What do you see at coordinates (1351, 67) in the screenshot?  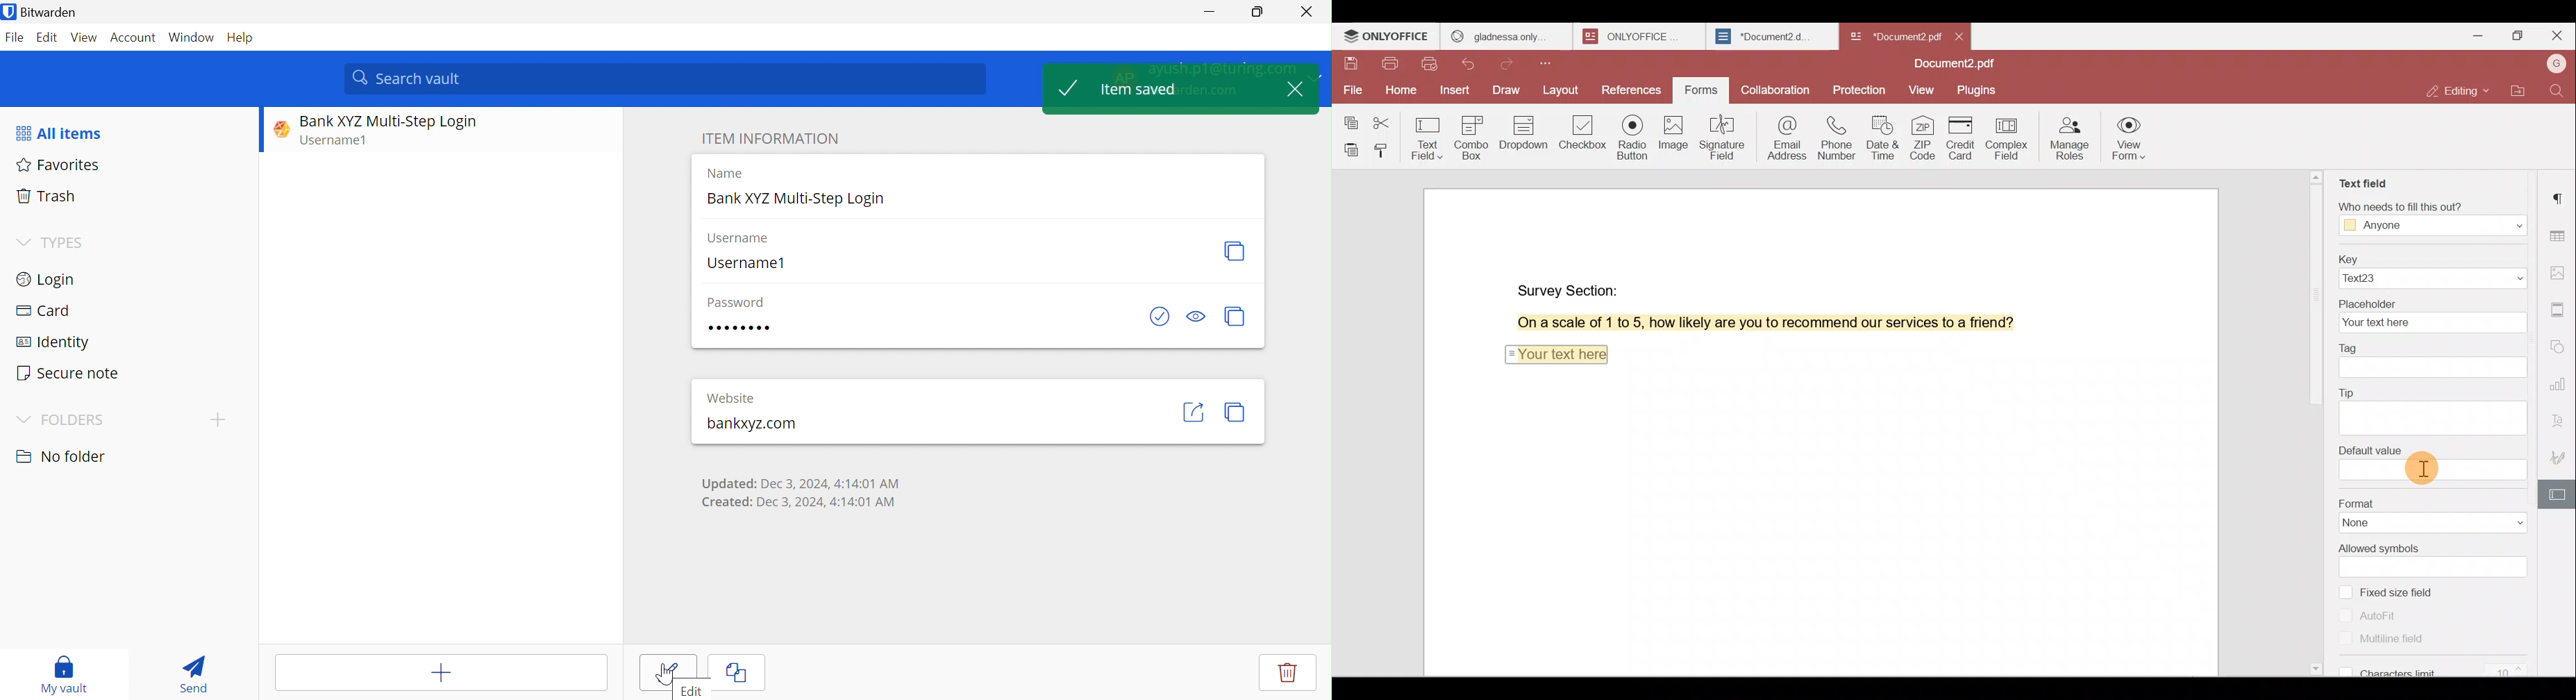 I see `Save` at bounding box center [1351, 67].